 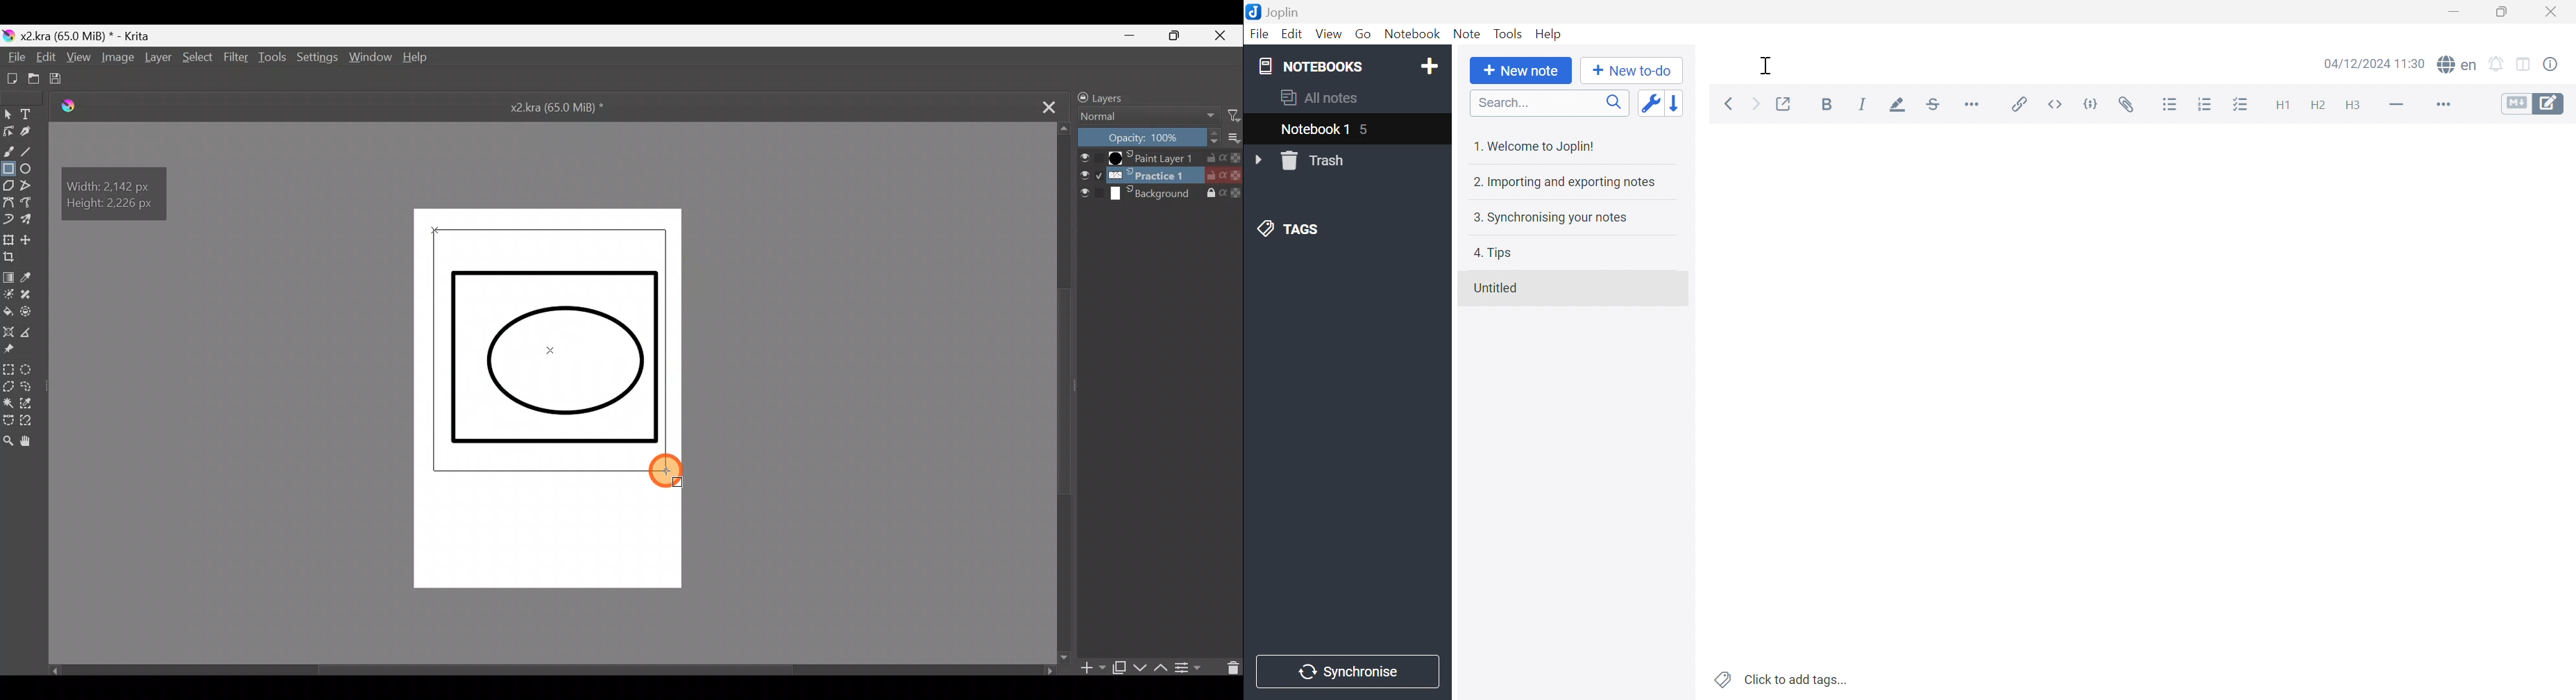 What do you see at coordinates (1901, 105) in the screenshot?
I see `Highlight` at bounding box center [1901, 105].